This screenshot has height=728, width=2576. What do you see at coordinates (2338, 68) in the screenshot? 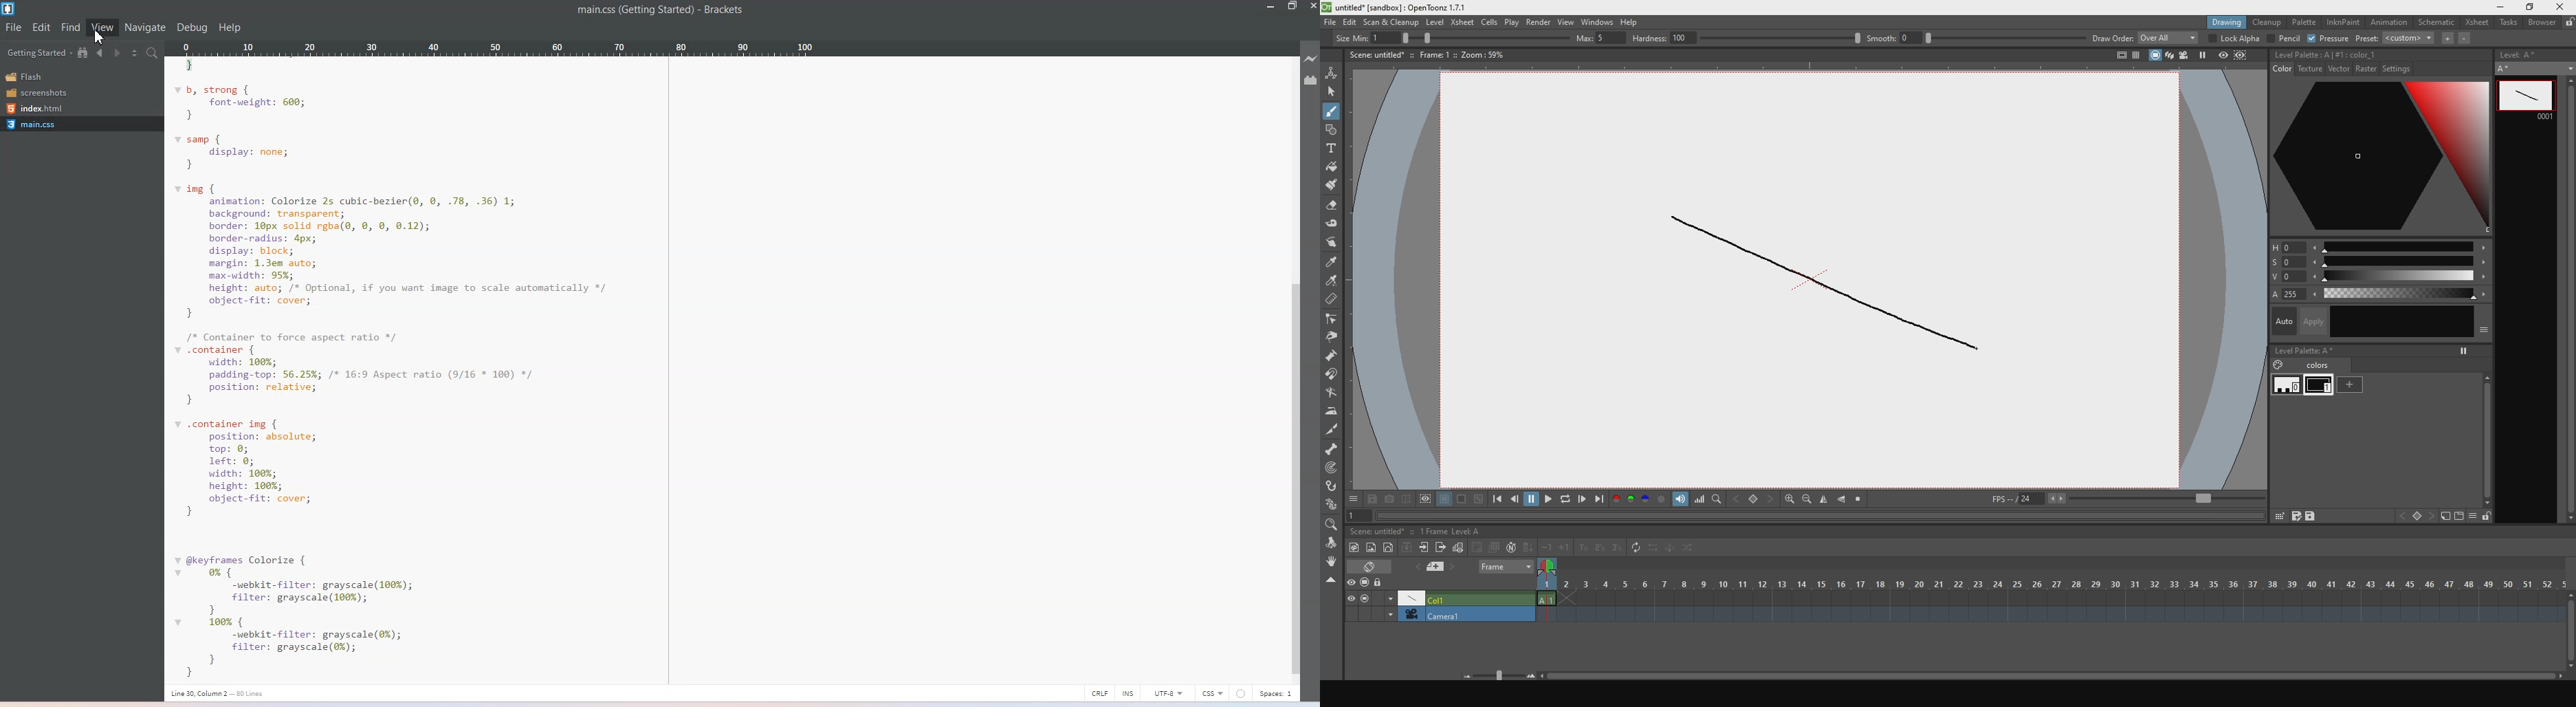
I see `vector` at bounding box center [2338, 68].